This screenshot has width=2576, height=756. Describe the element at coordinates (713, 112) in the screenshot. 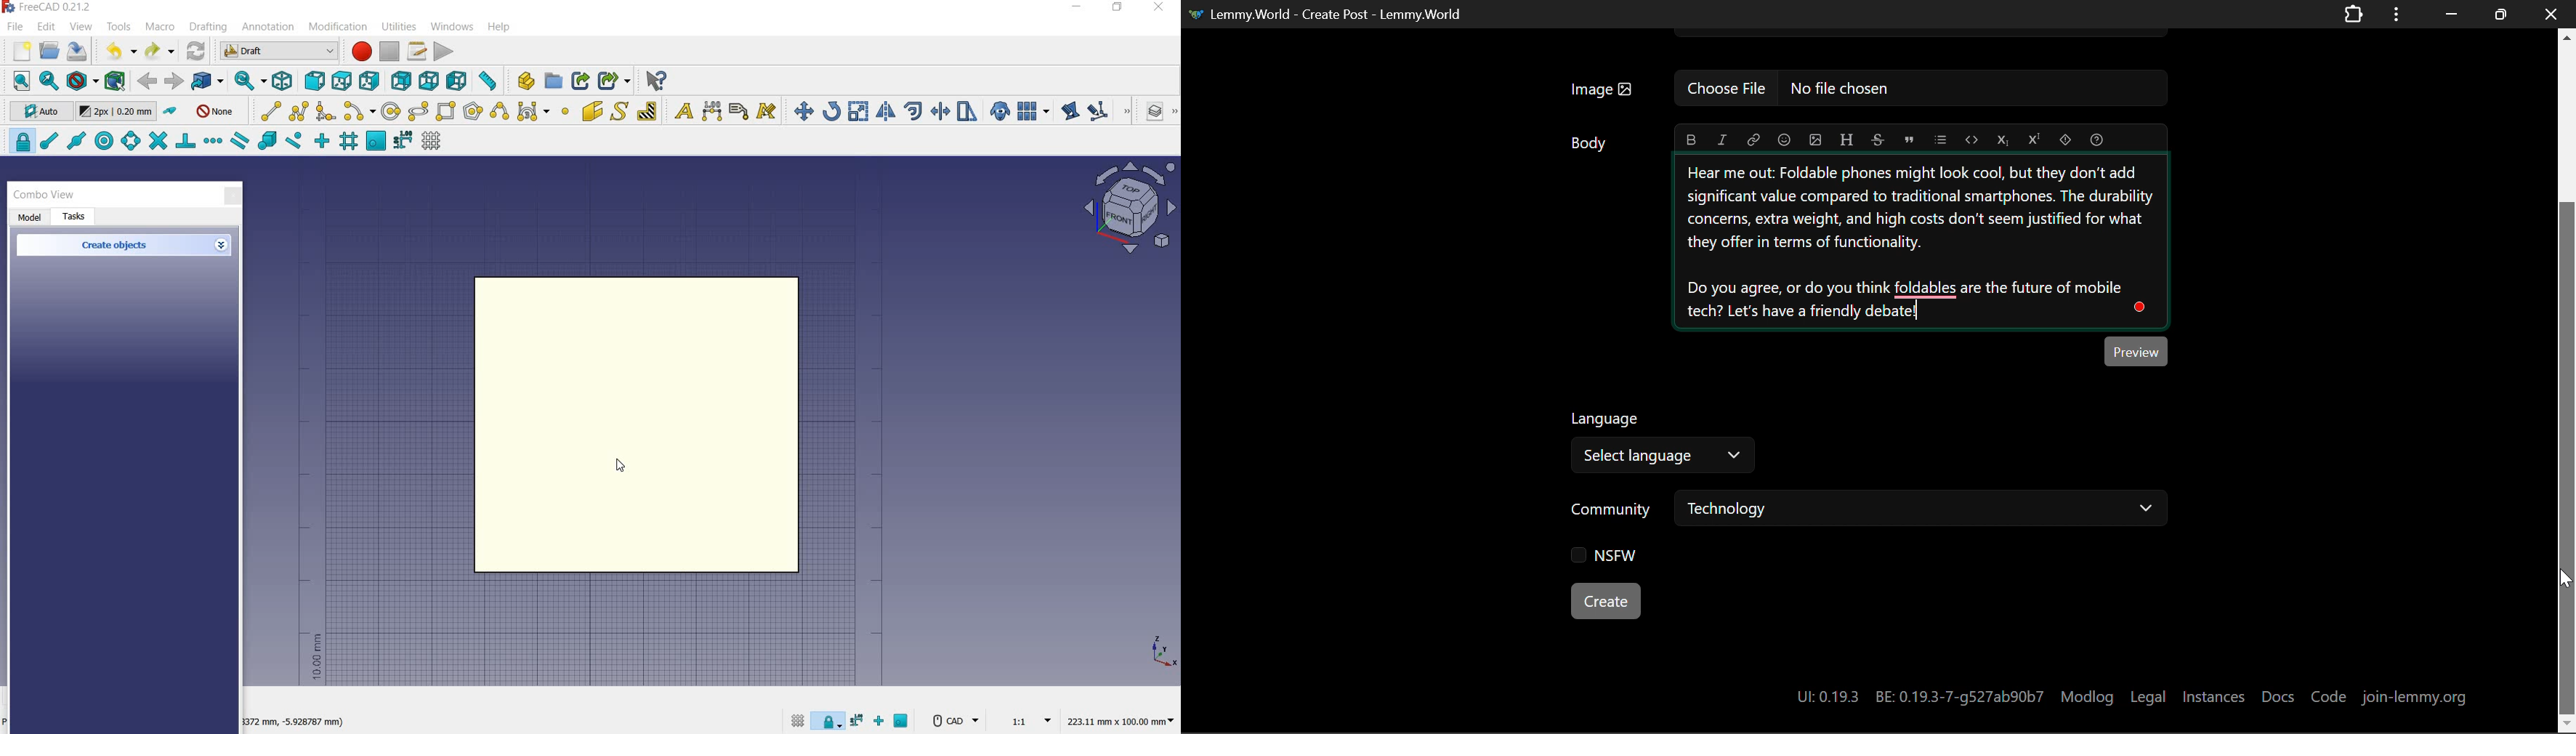

I see `dimension` at that location.